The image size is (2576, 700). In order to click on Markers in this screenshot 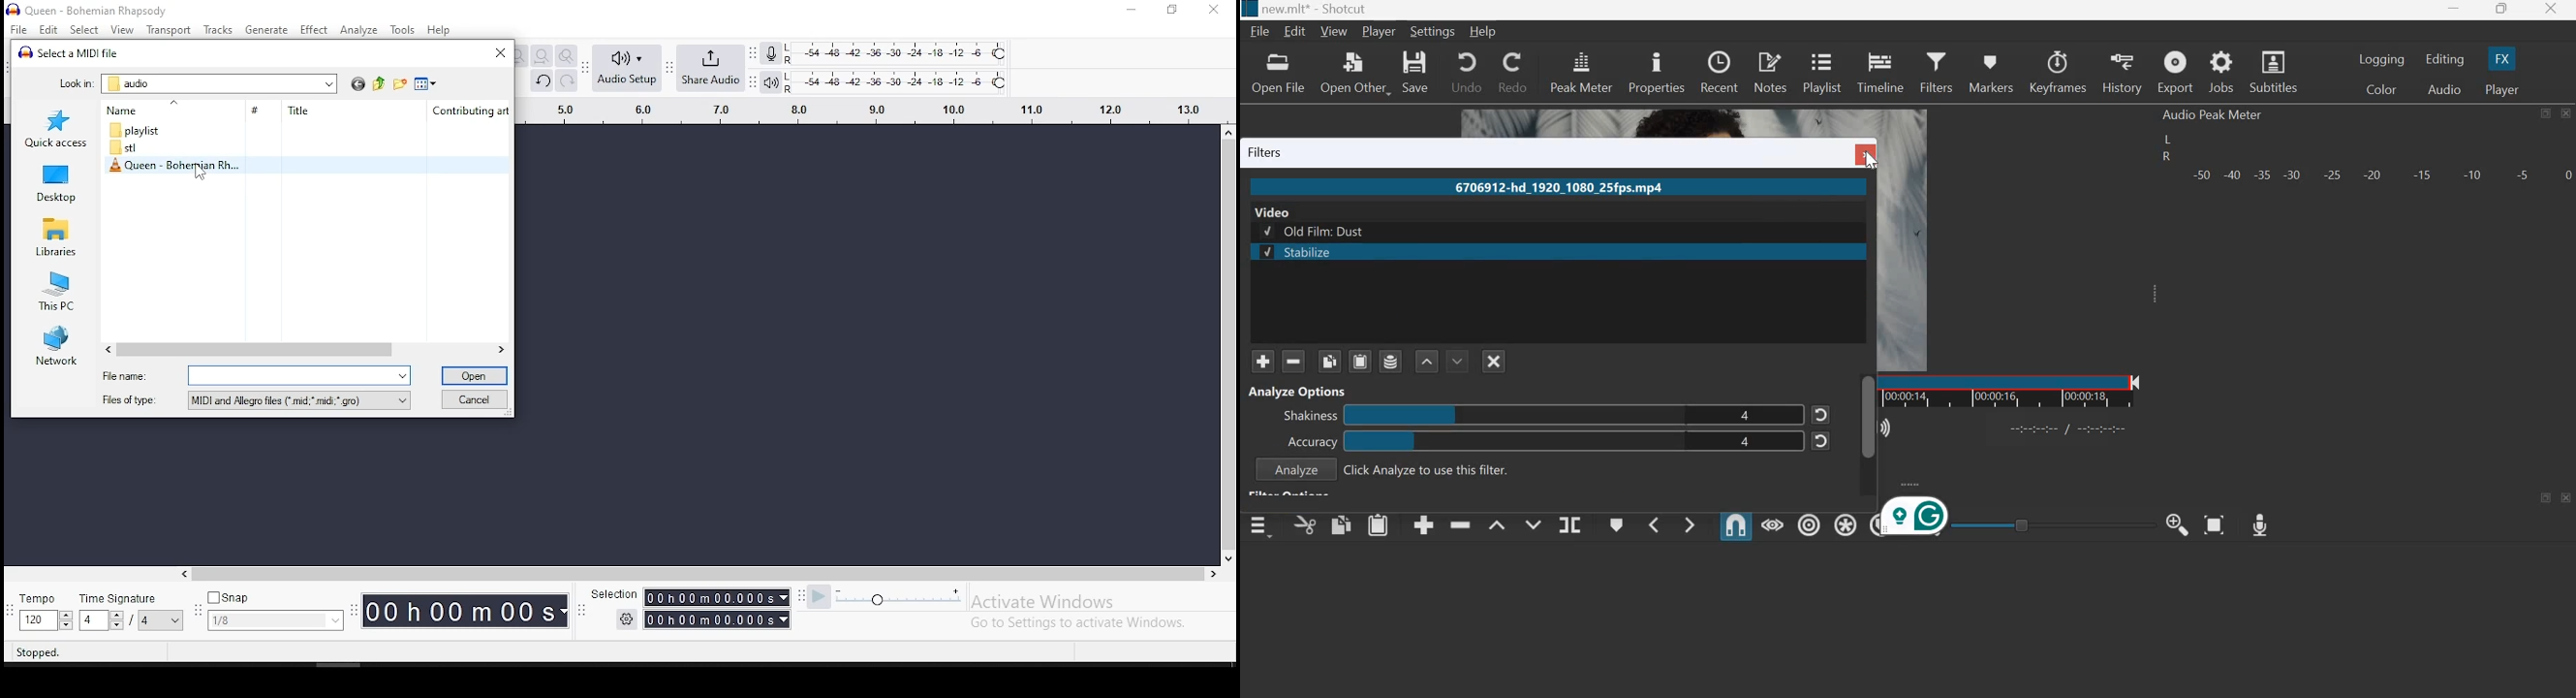, I will do `click(1992, 71)`.